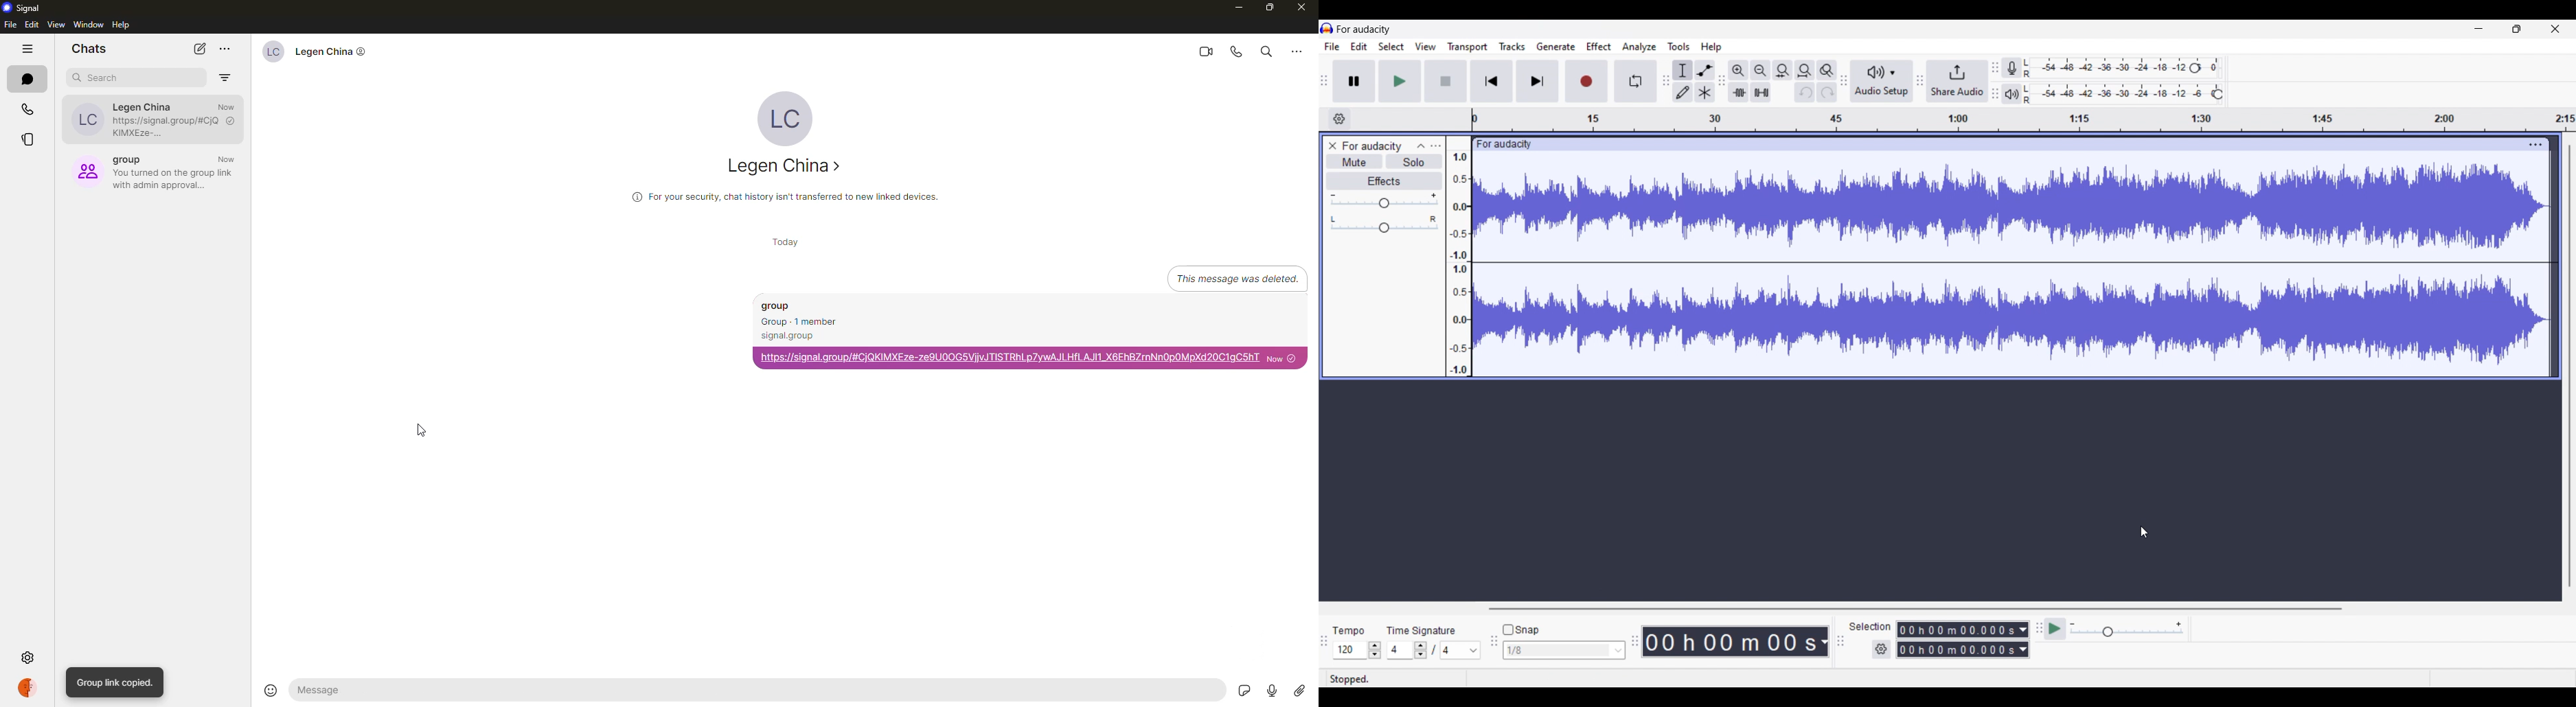 This screenshot has width=2576, height=728. I want to click on Timeline options, so click(1340, 119).